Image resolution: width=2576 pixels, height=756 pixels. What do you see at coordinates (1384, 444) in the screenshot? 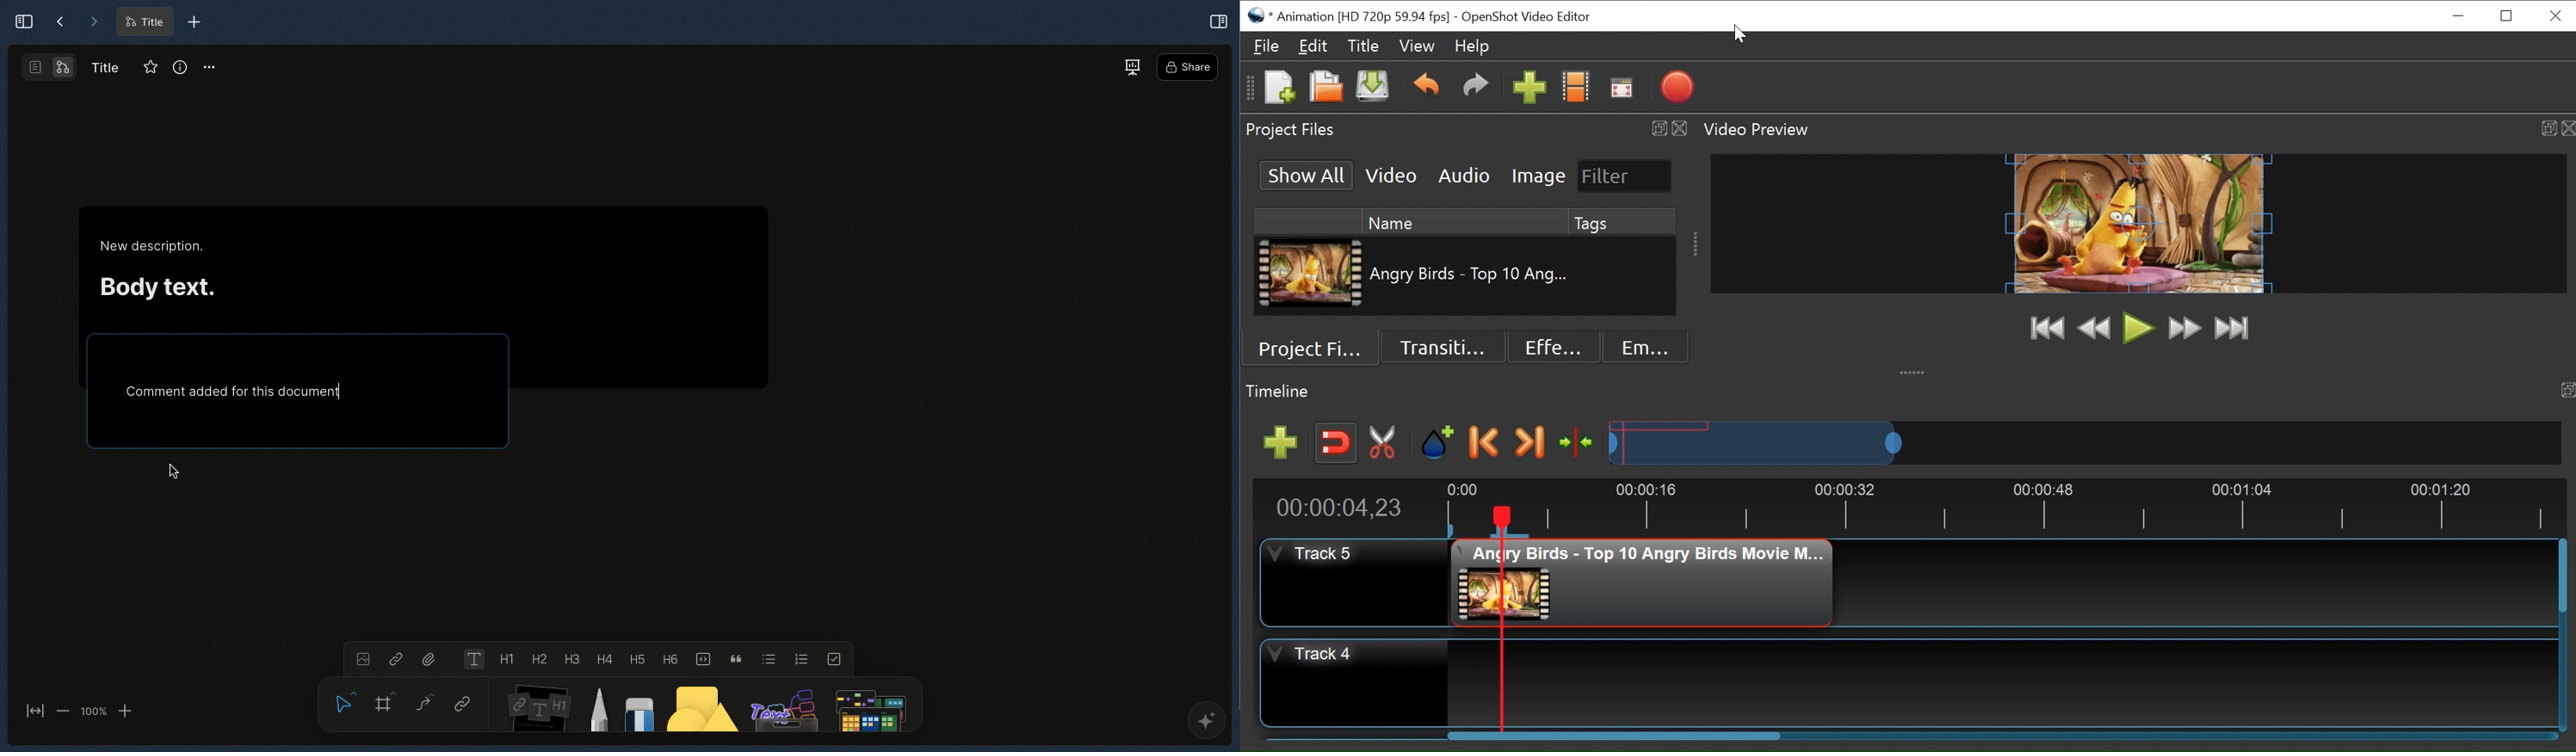
I see `Razor` at bounding box center [1384, 444].